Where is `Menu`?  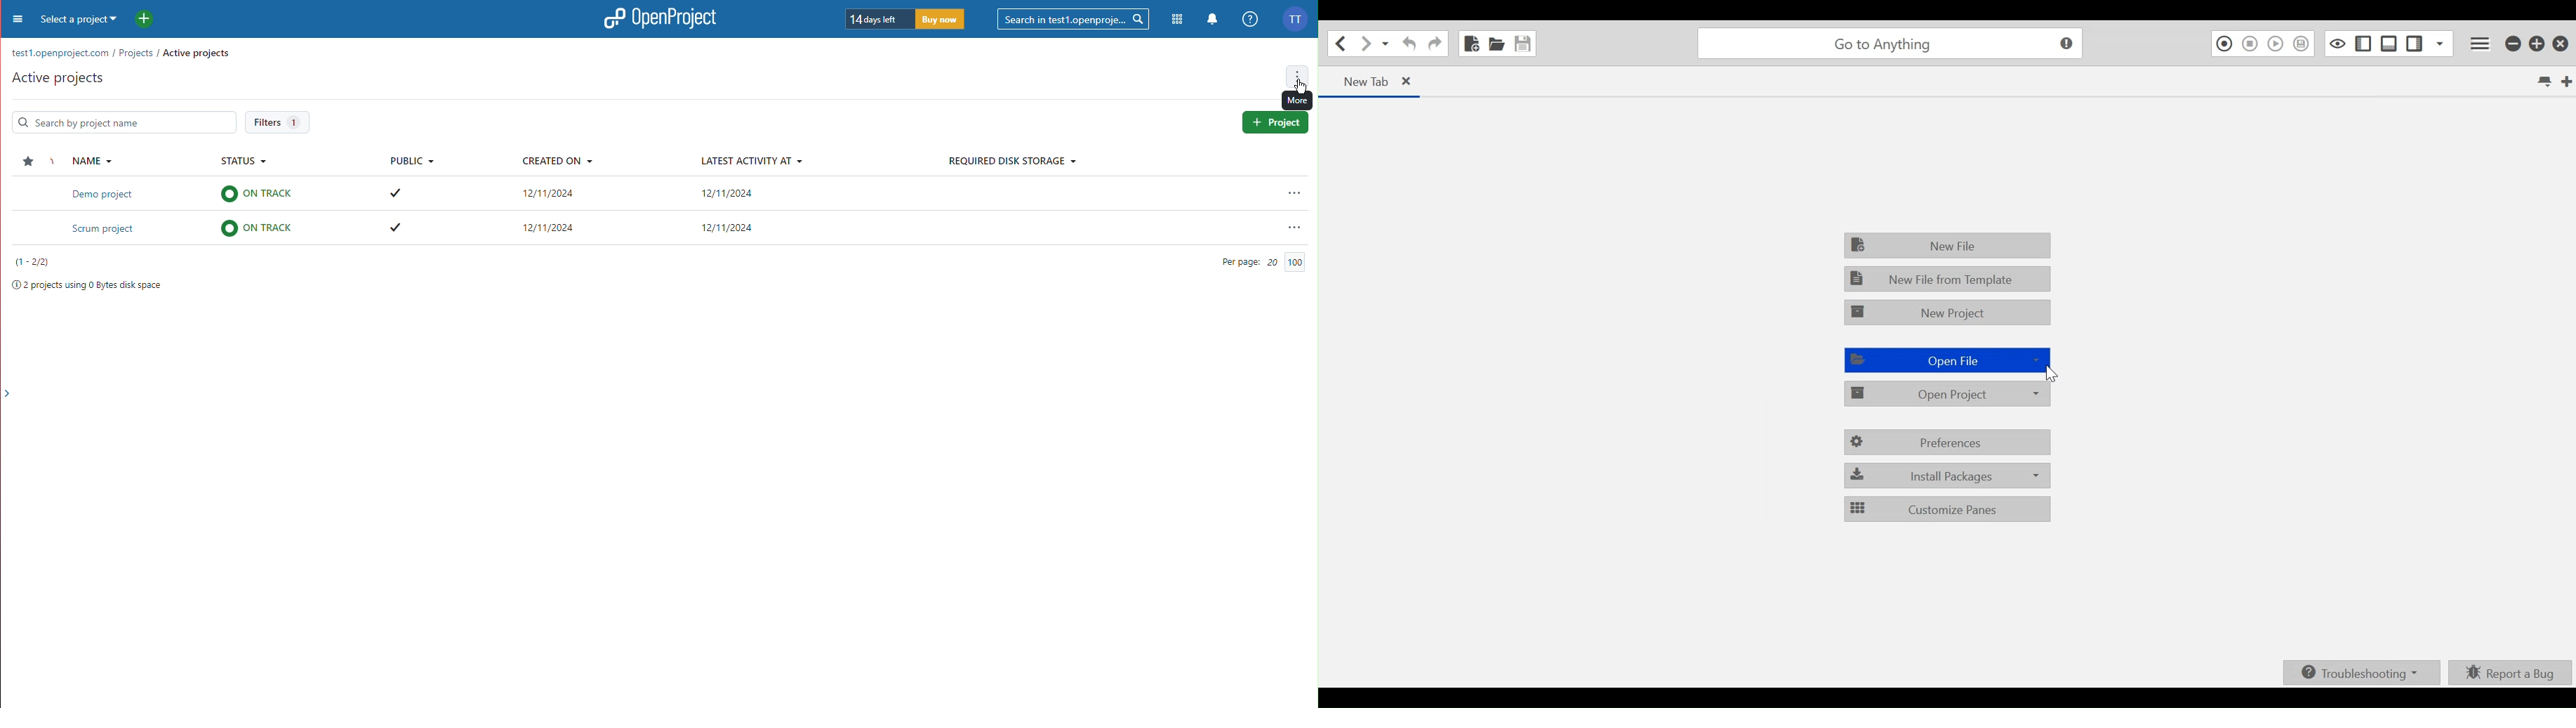 Menu is located at coordinates (14, 19).